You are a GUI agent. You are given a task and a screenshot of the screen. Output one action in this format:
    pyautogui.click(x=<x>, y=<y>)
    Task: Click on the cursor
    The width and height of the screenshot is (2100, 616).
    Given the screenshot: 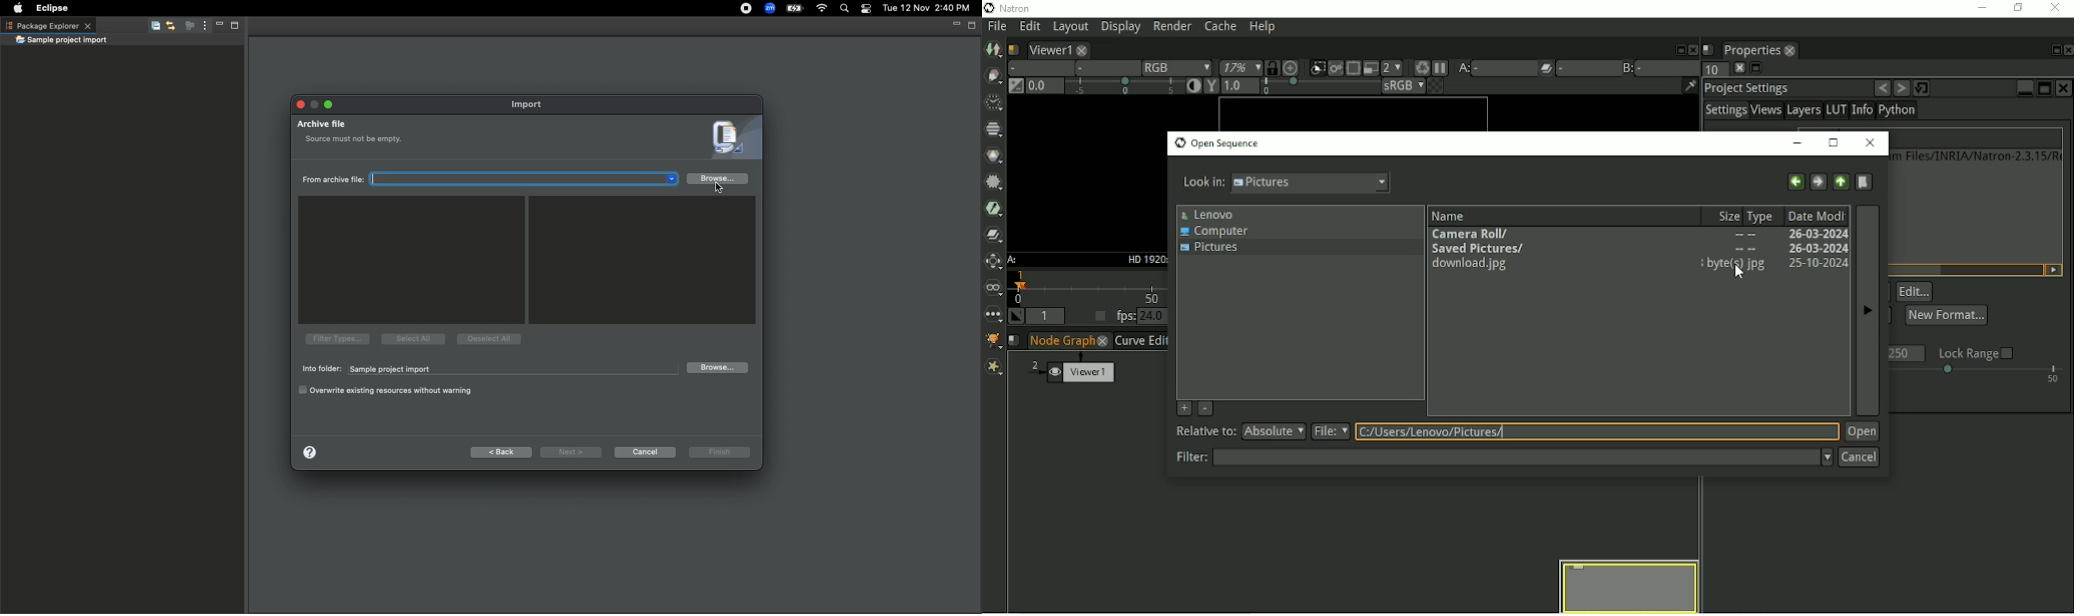 What is the action you would take?
    pyautogui.click(x=1739, y=272)
    